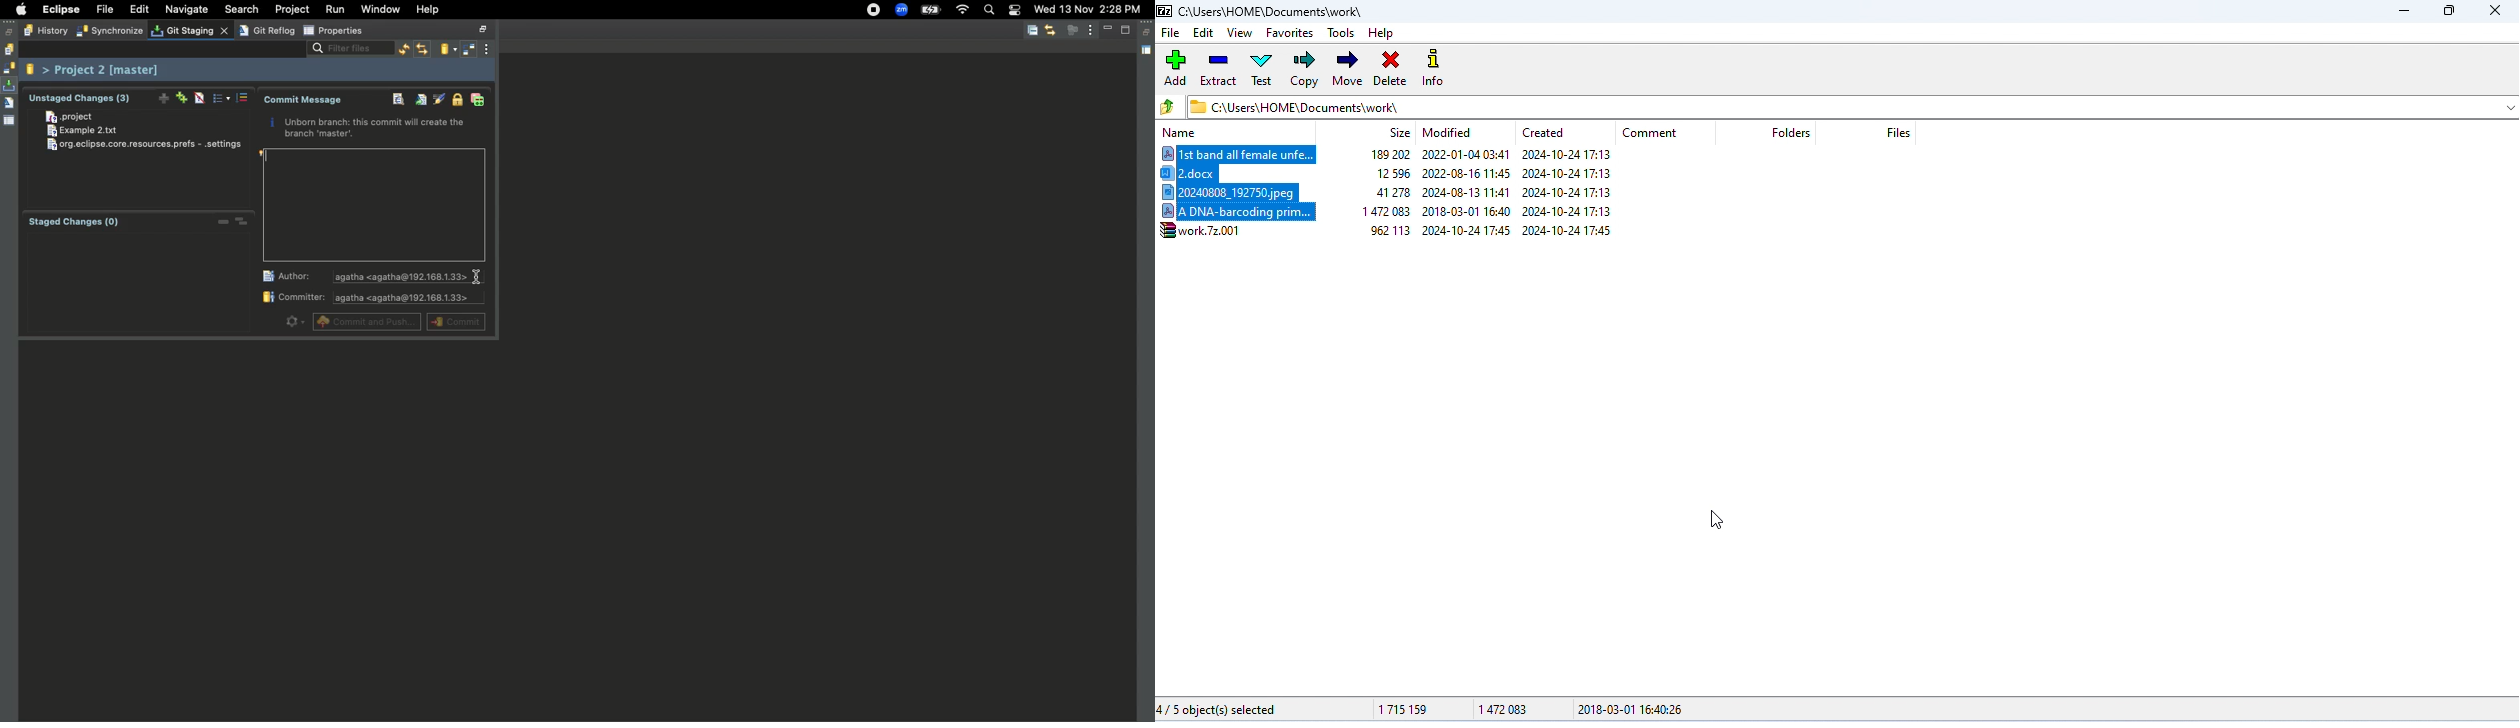 The width and height of the screenshot is (2520, 728). Describe the element at coordinates (371, 299) in the screenshot. I see `Committer: agatha<agatha@192.168.1.33>` at that location.